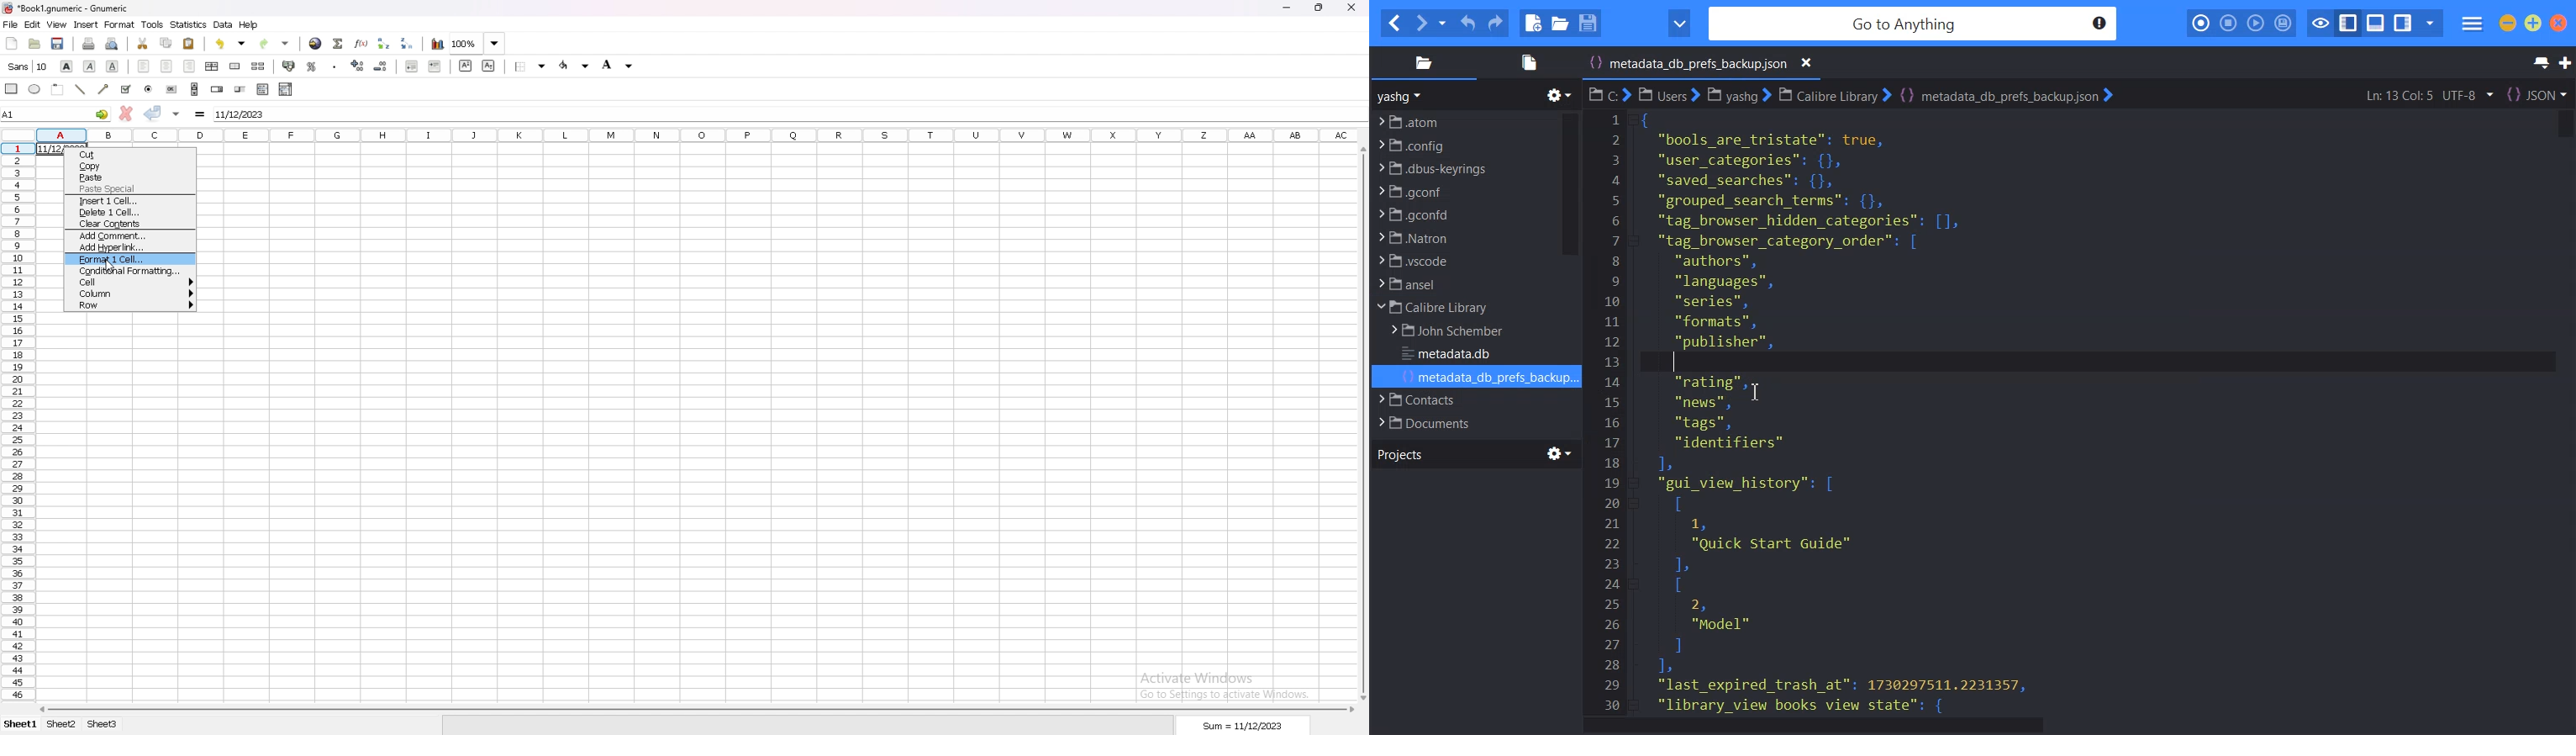  What do you see at coordinates (243, 114) in the screenshot?
I see `date` at bounding box center [243, 114].